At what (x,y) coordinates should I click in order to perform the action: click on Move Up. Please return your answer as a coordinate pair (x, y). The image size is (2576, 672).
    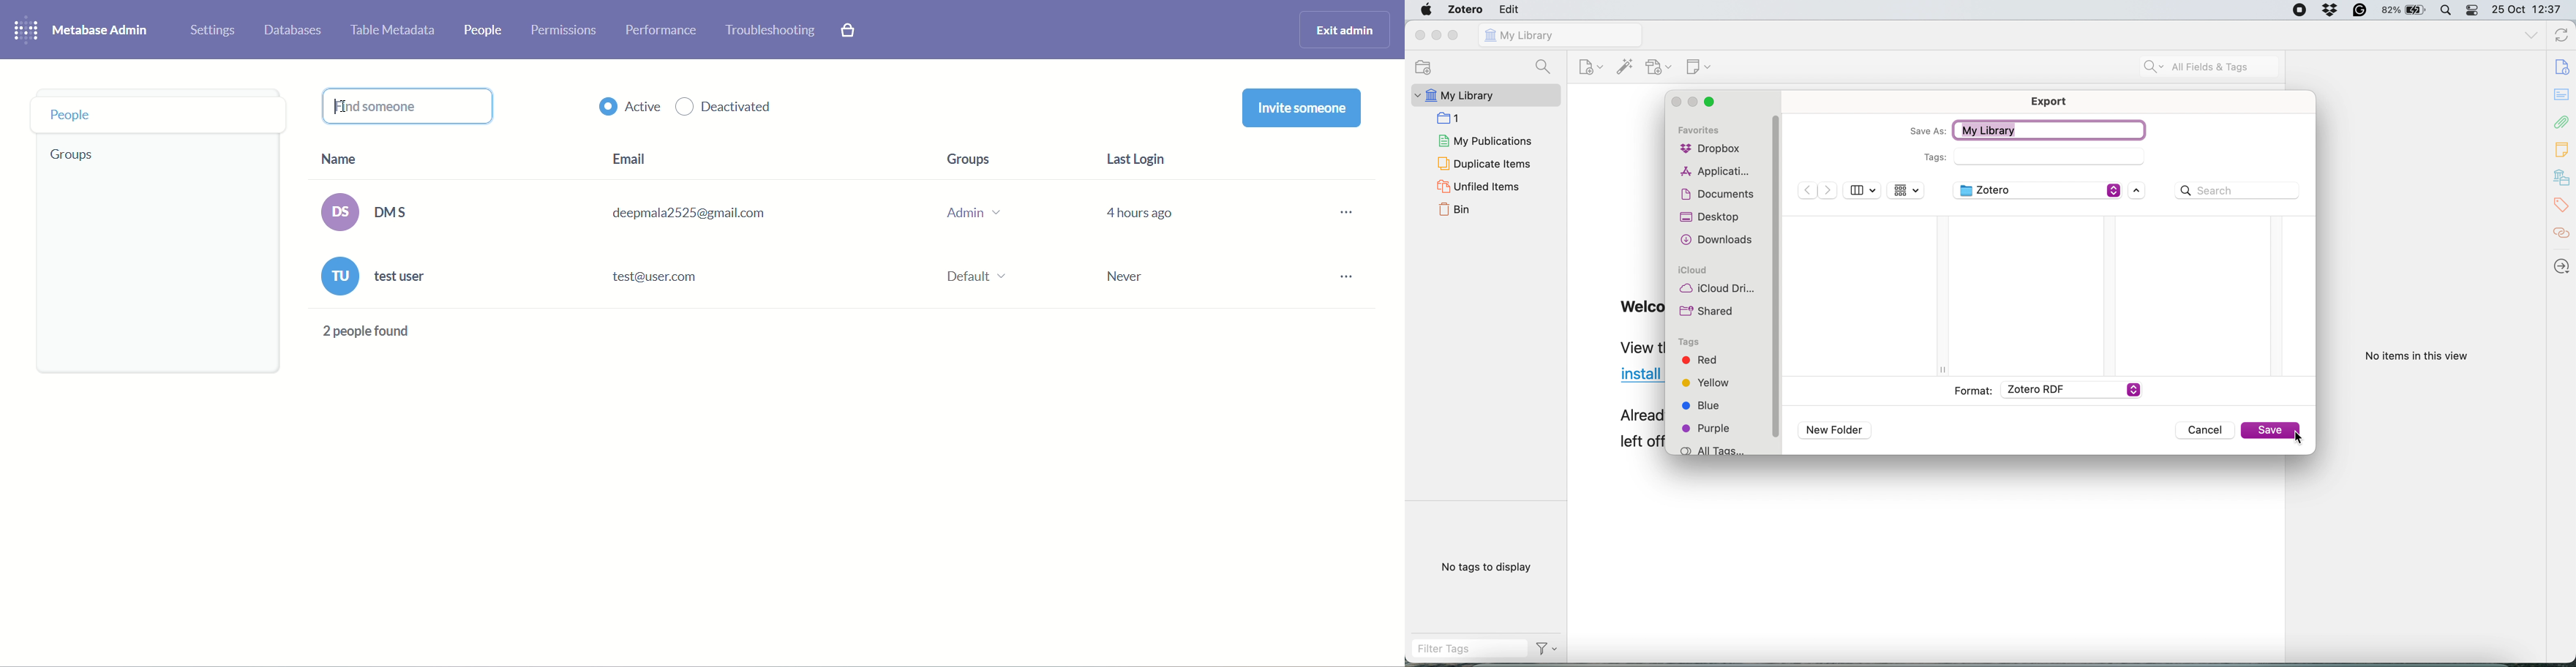
    Looking at the image, I should click on (2136, 191).